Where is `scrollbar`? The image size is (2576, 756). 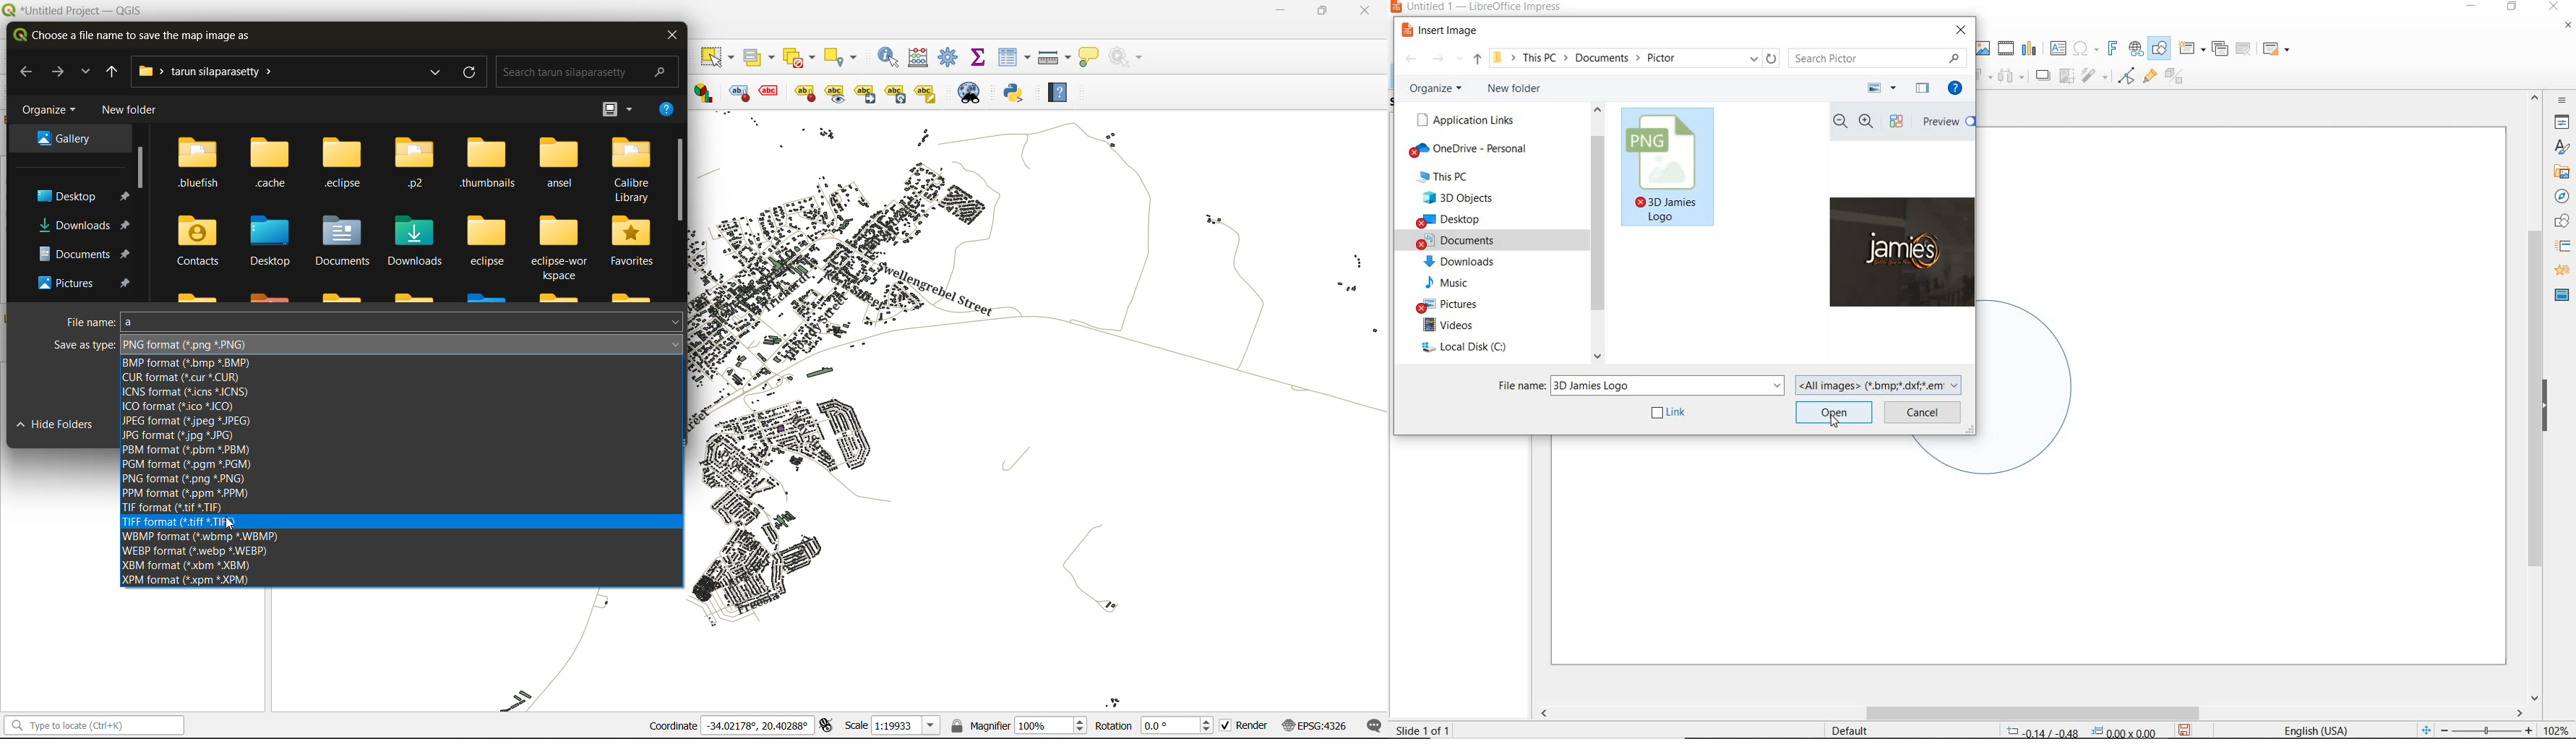 scrollbar is located at coordinates (2030, 713).